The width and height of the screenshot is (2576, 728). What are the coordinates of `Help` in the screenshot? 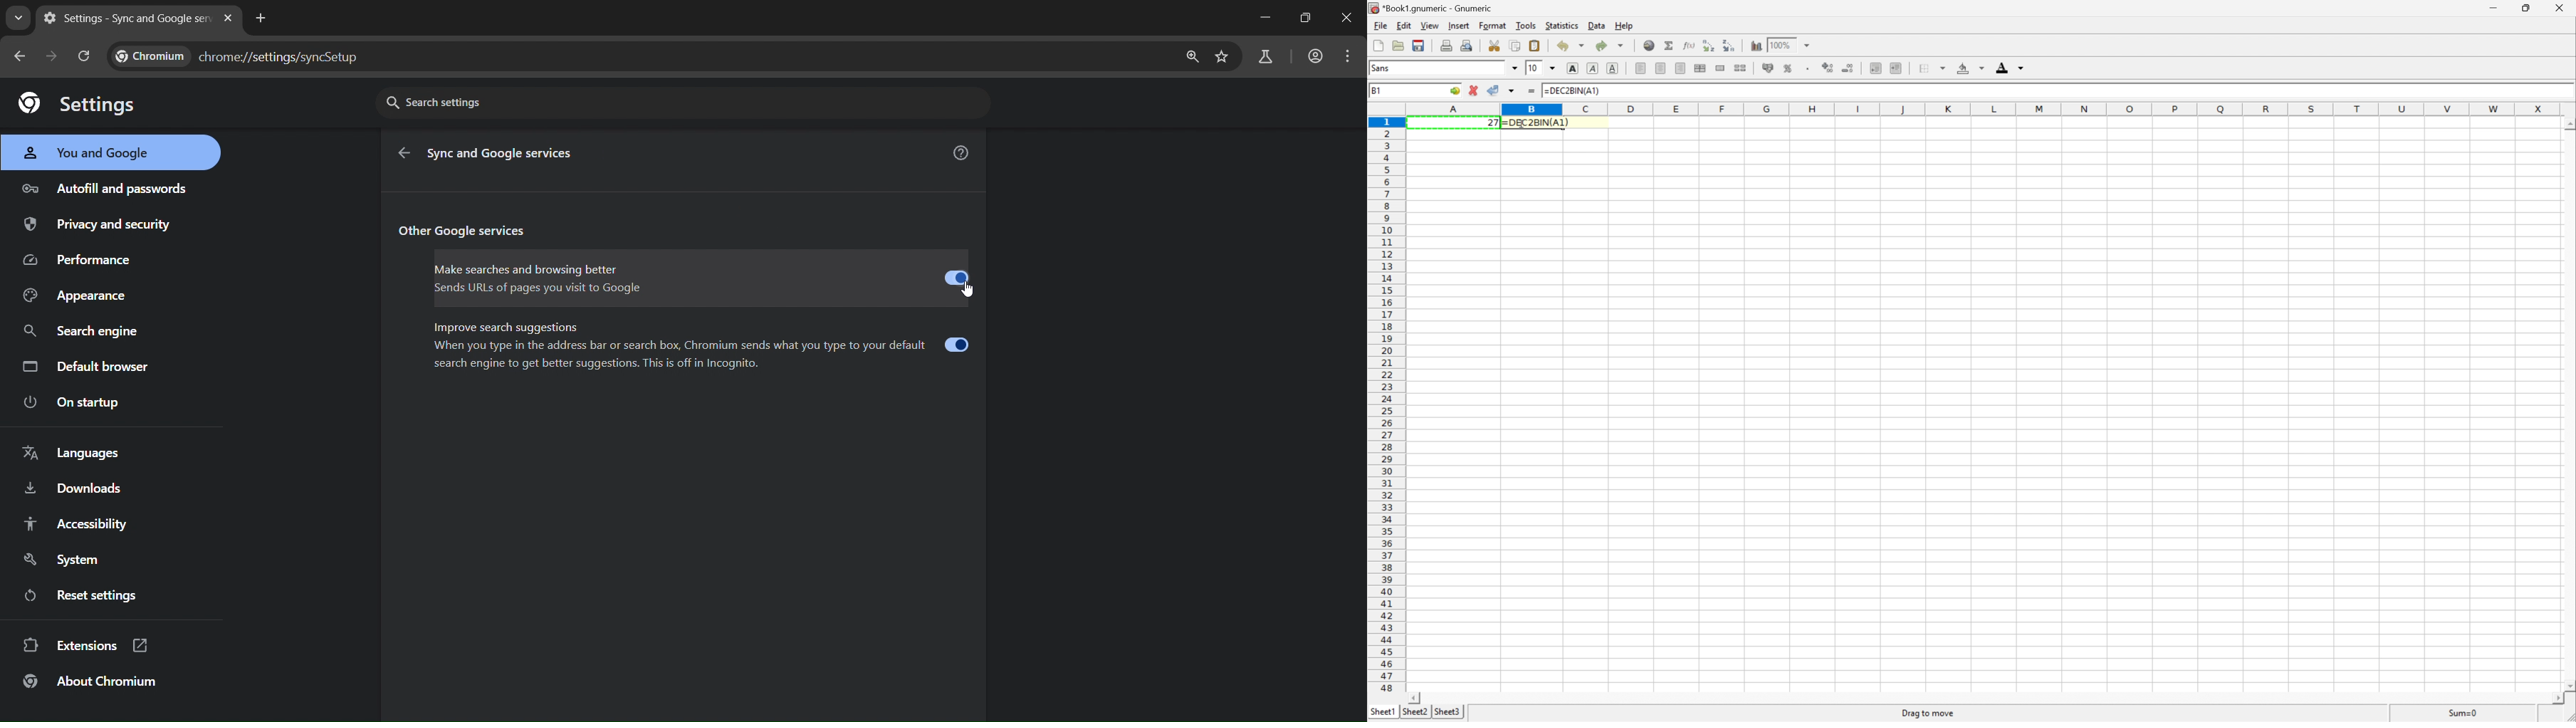 It's located at (1625, 26).